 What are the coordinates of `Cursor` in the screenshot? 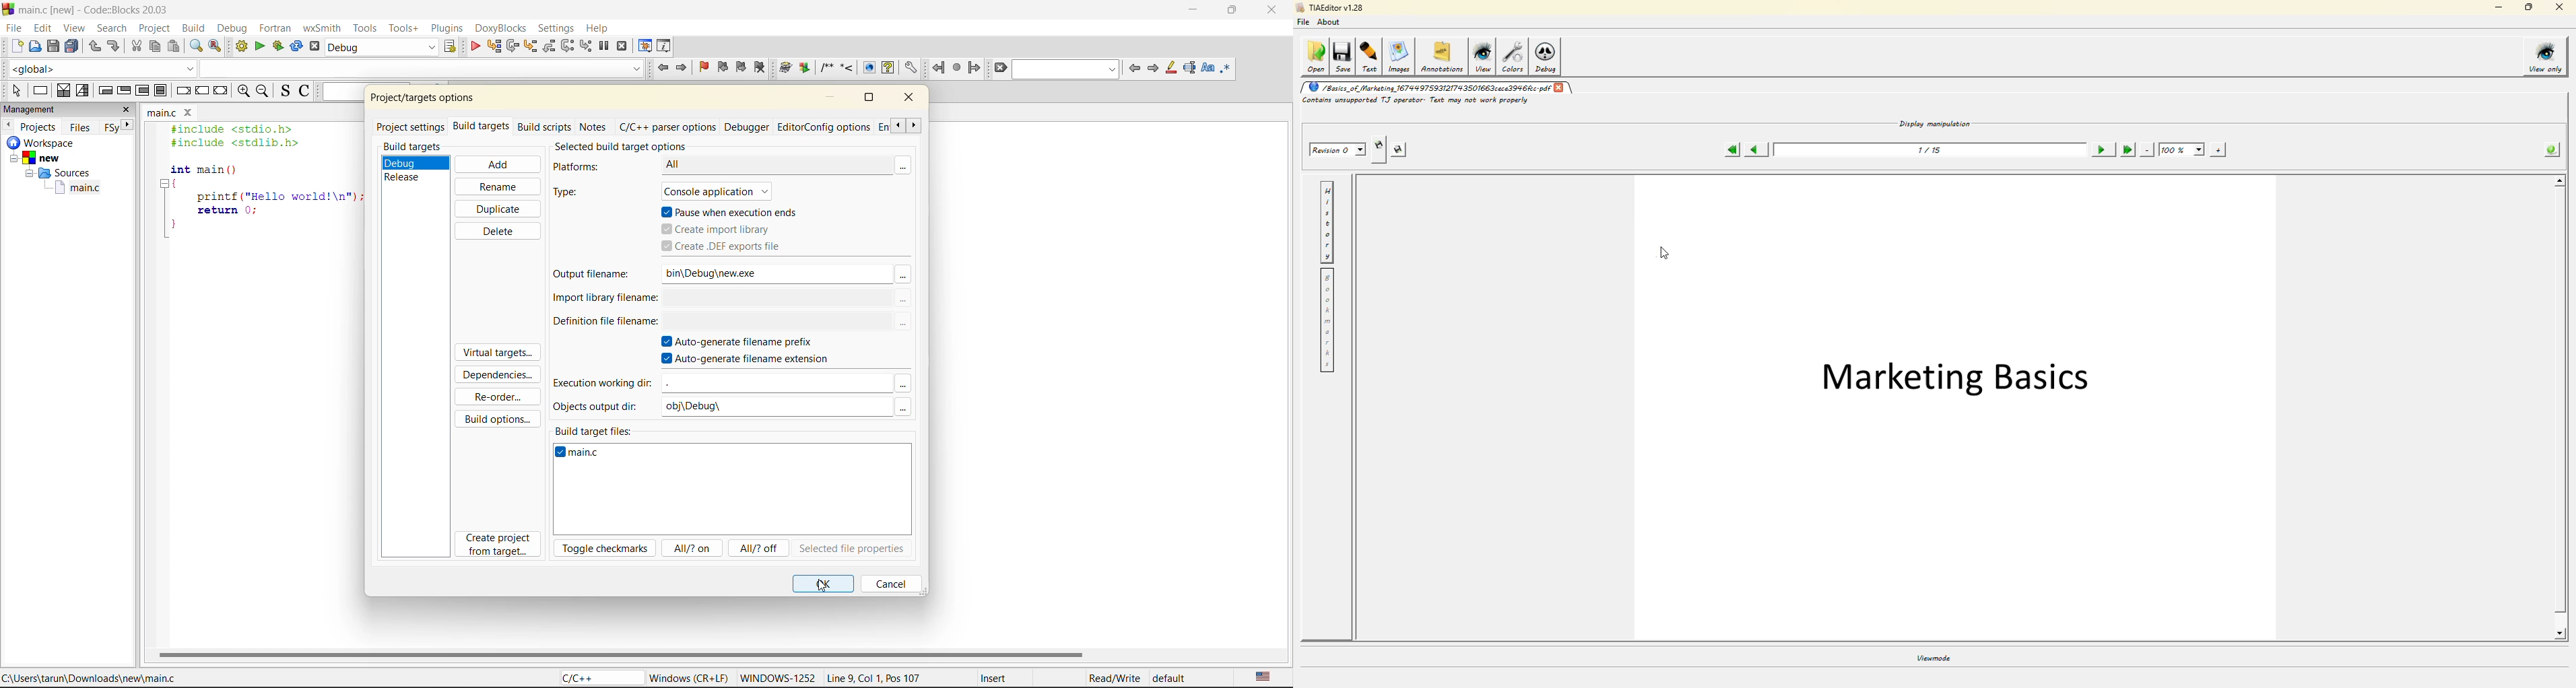 It's located at (822, 588).